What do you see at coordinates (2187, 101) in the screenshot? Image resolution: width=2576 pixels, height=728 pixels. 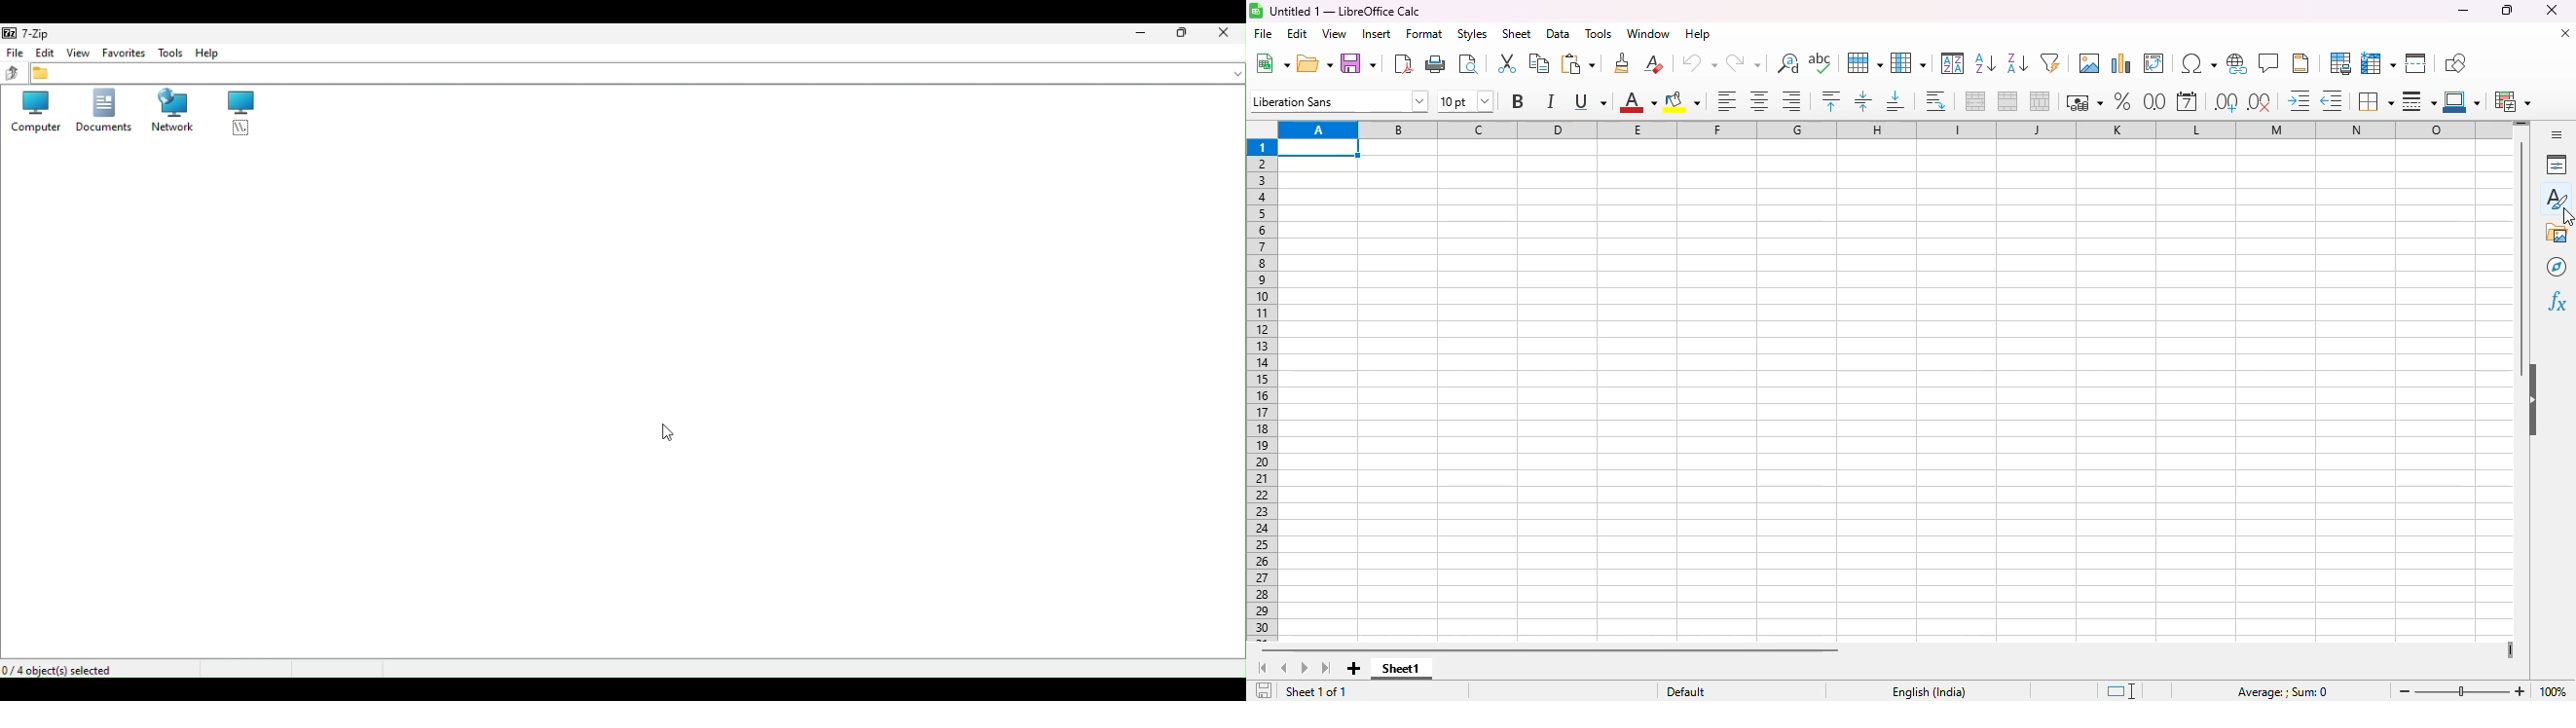 I see `format as date` at bounding box center [2187, 101].